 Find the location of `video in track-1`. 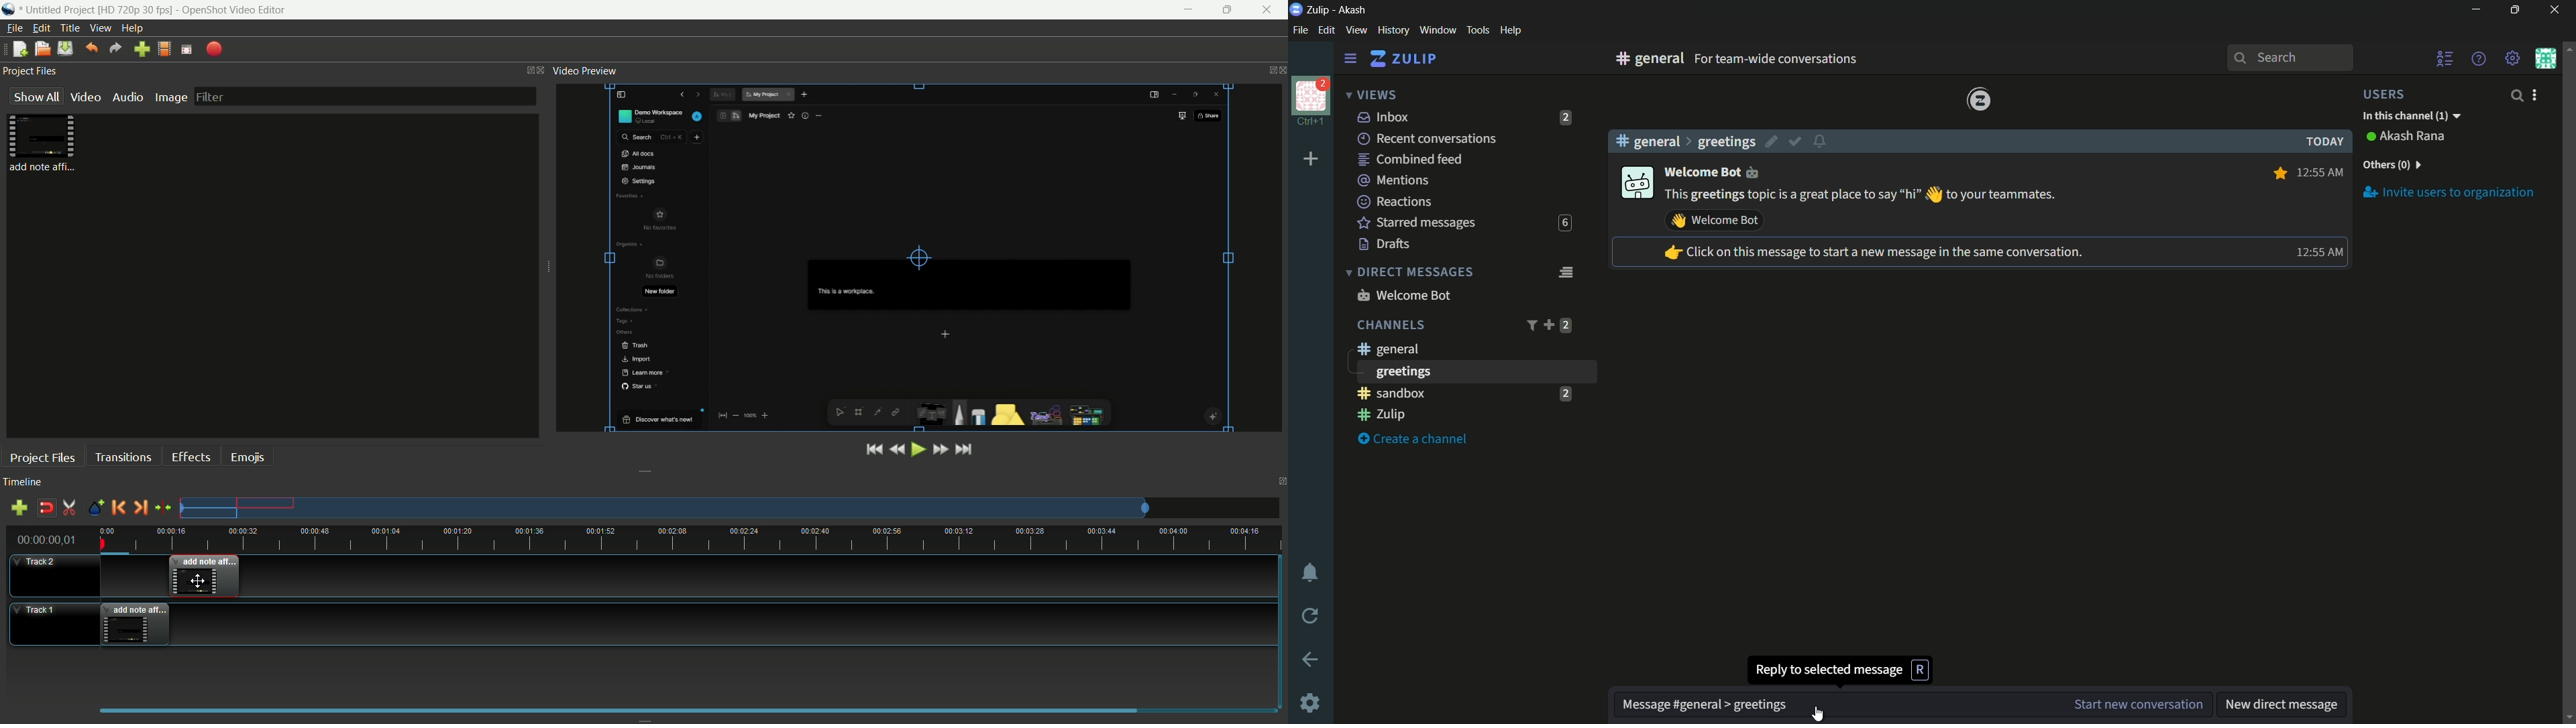

video in track-1 is located at coordinates (135, 623).